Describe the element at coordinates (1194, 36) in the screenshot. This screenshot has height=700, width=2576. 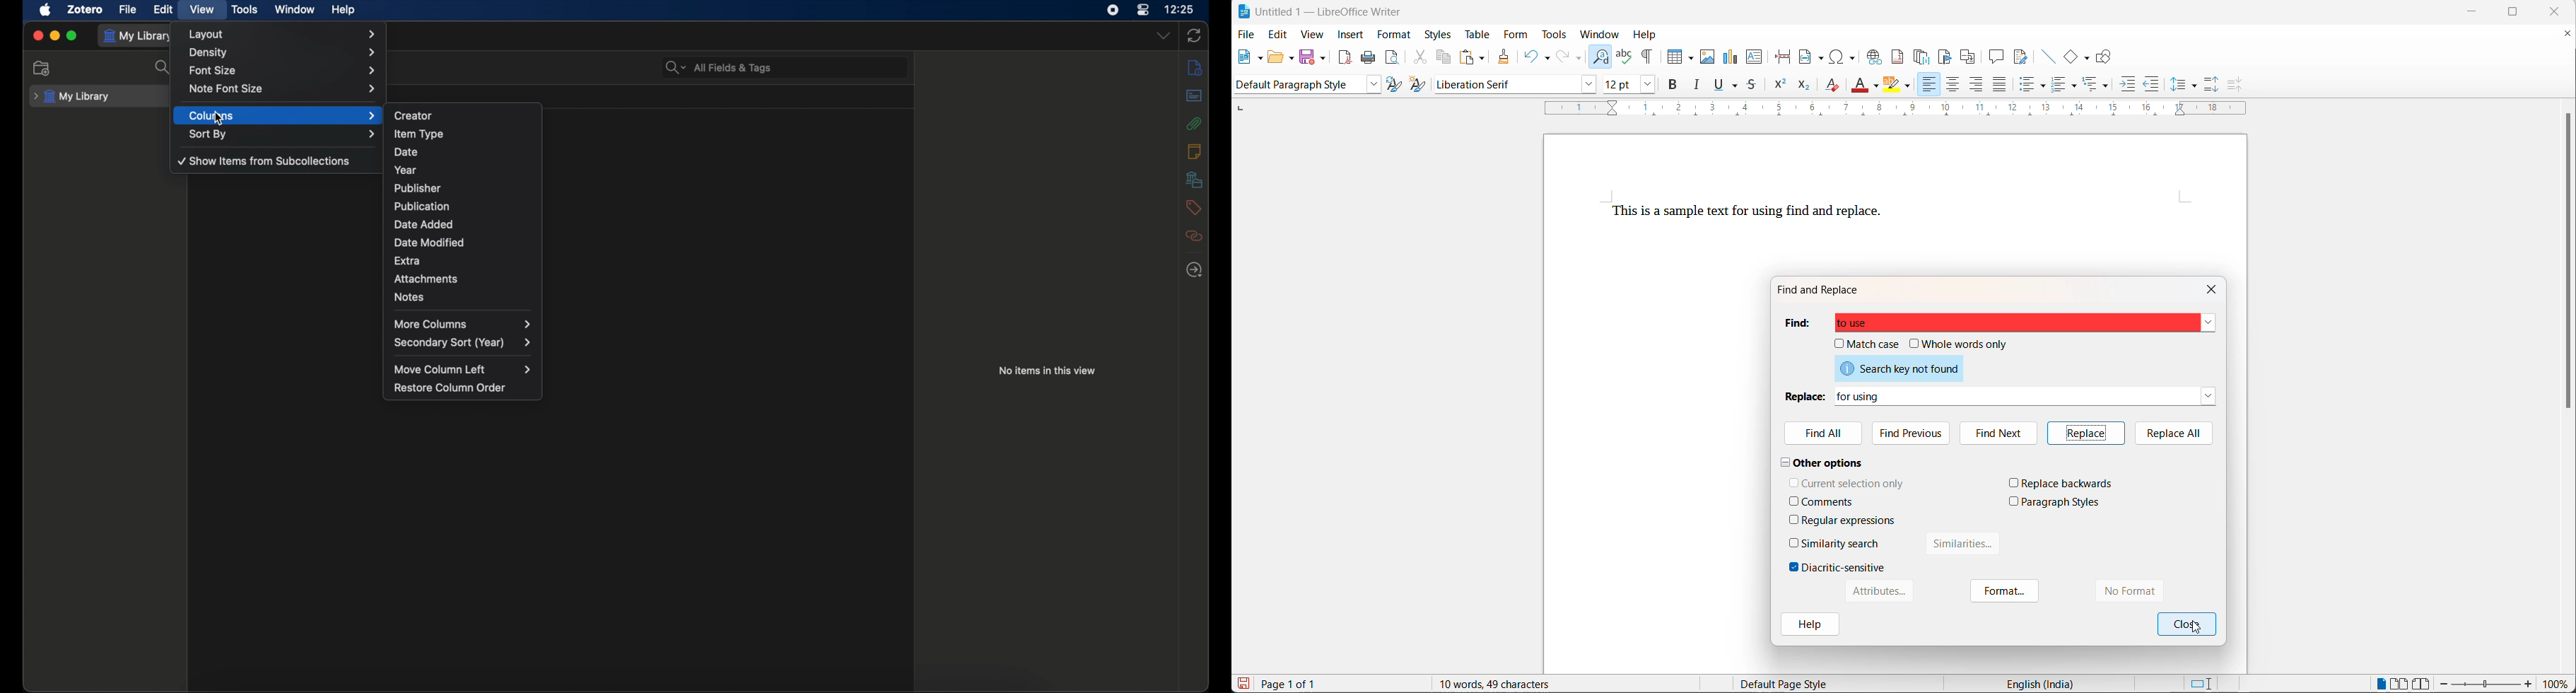
I see `sync` at that location.